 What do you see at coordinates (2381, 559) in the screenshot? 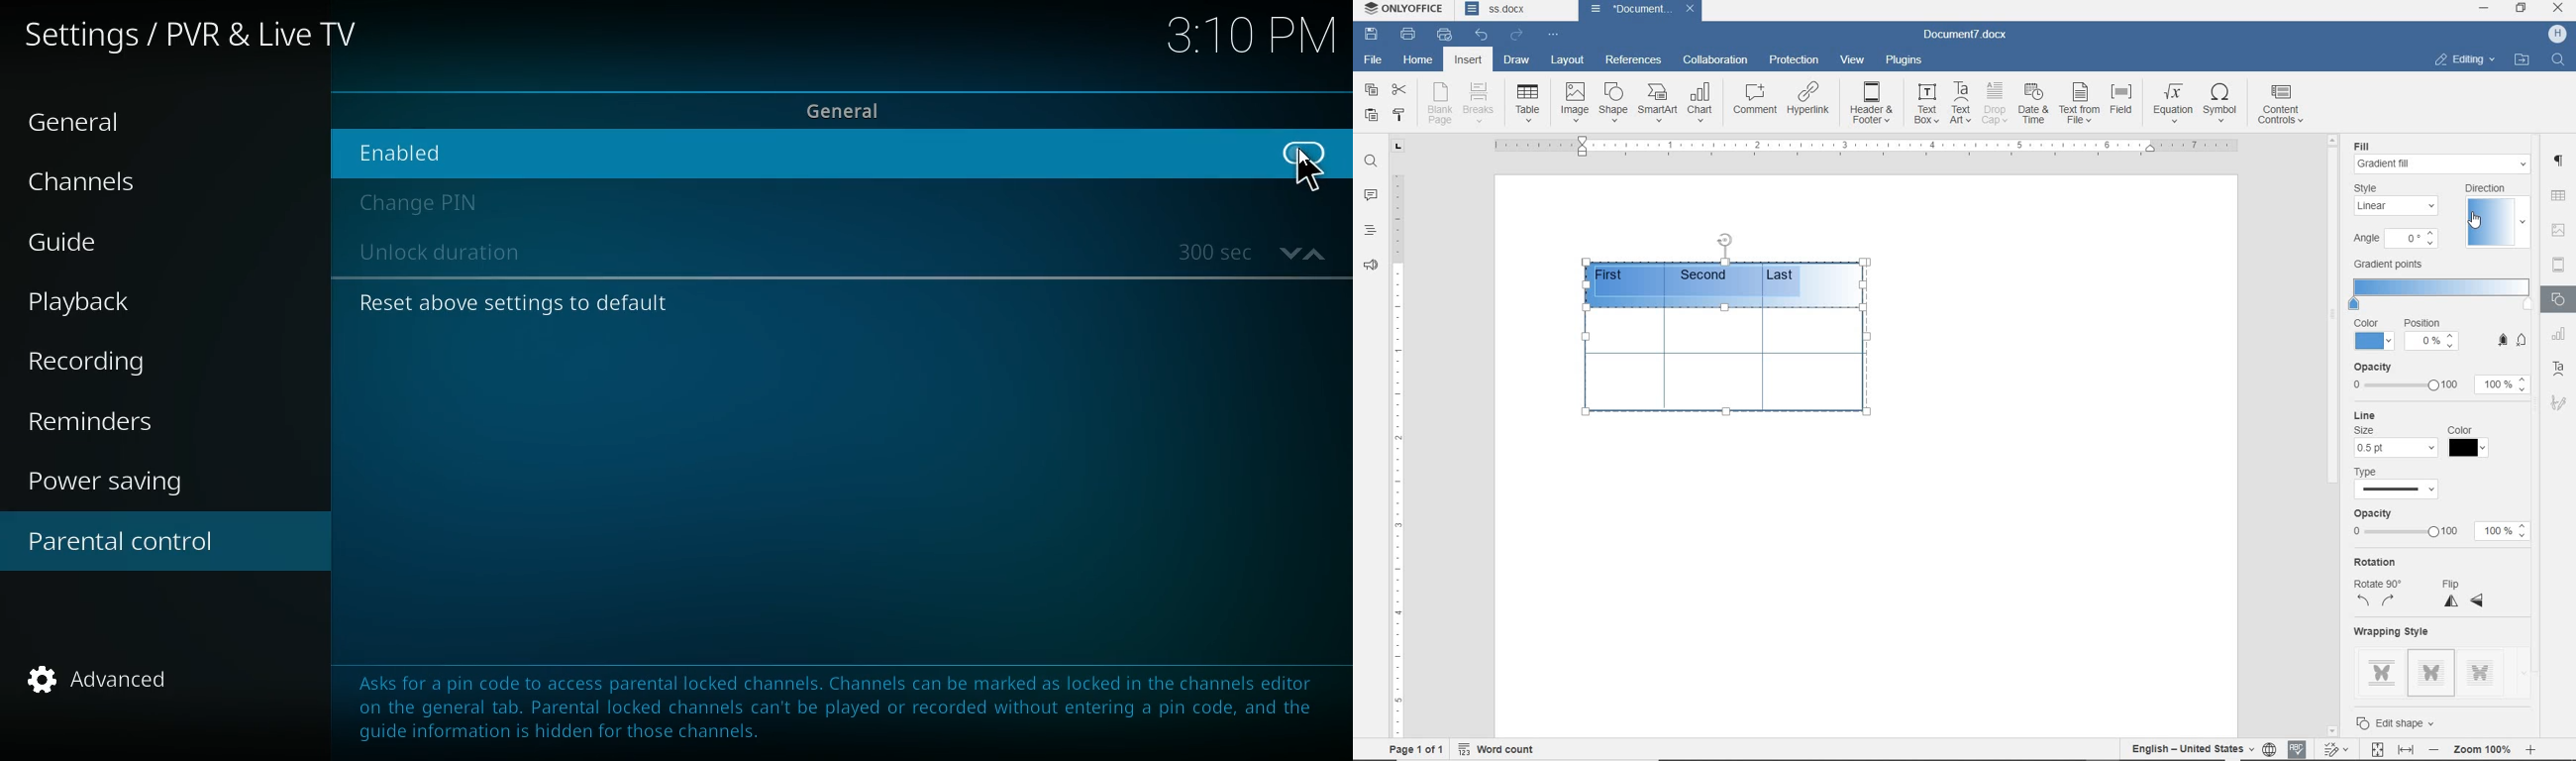
I see `rotation` at bounding box center [2381, 559].